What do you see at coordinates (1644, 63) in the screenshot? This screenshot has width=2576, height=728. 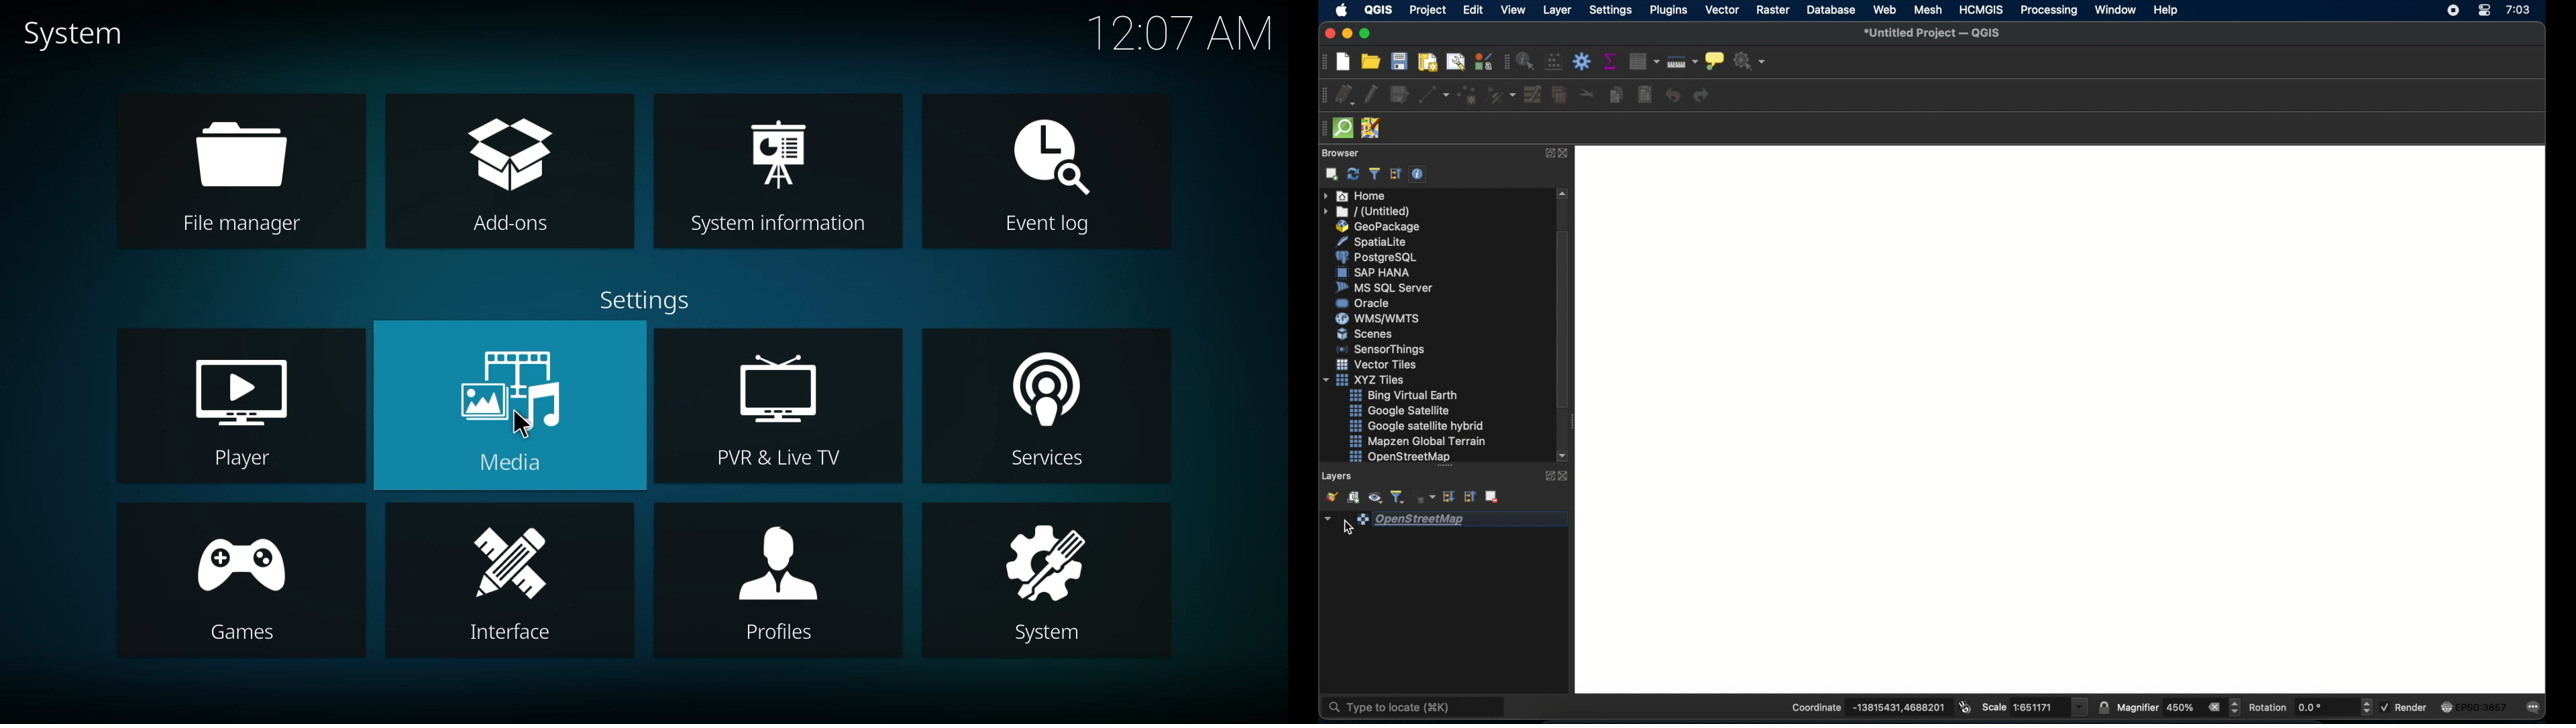 I see `open attribute table` at bounding box center [1644, 63].